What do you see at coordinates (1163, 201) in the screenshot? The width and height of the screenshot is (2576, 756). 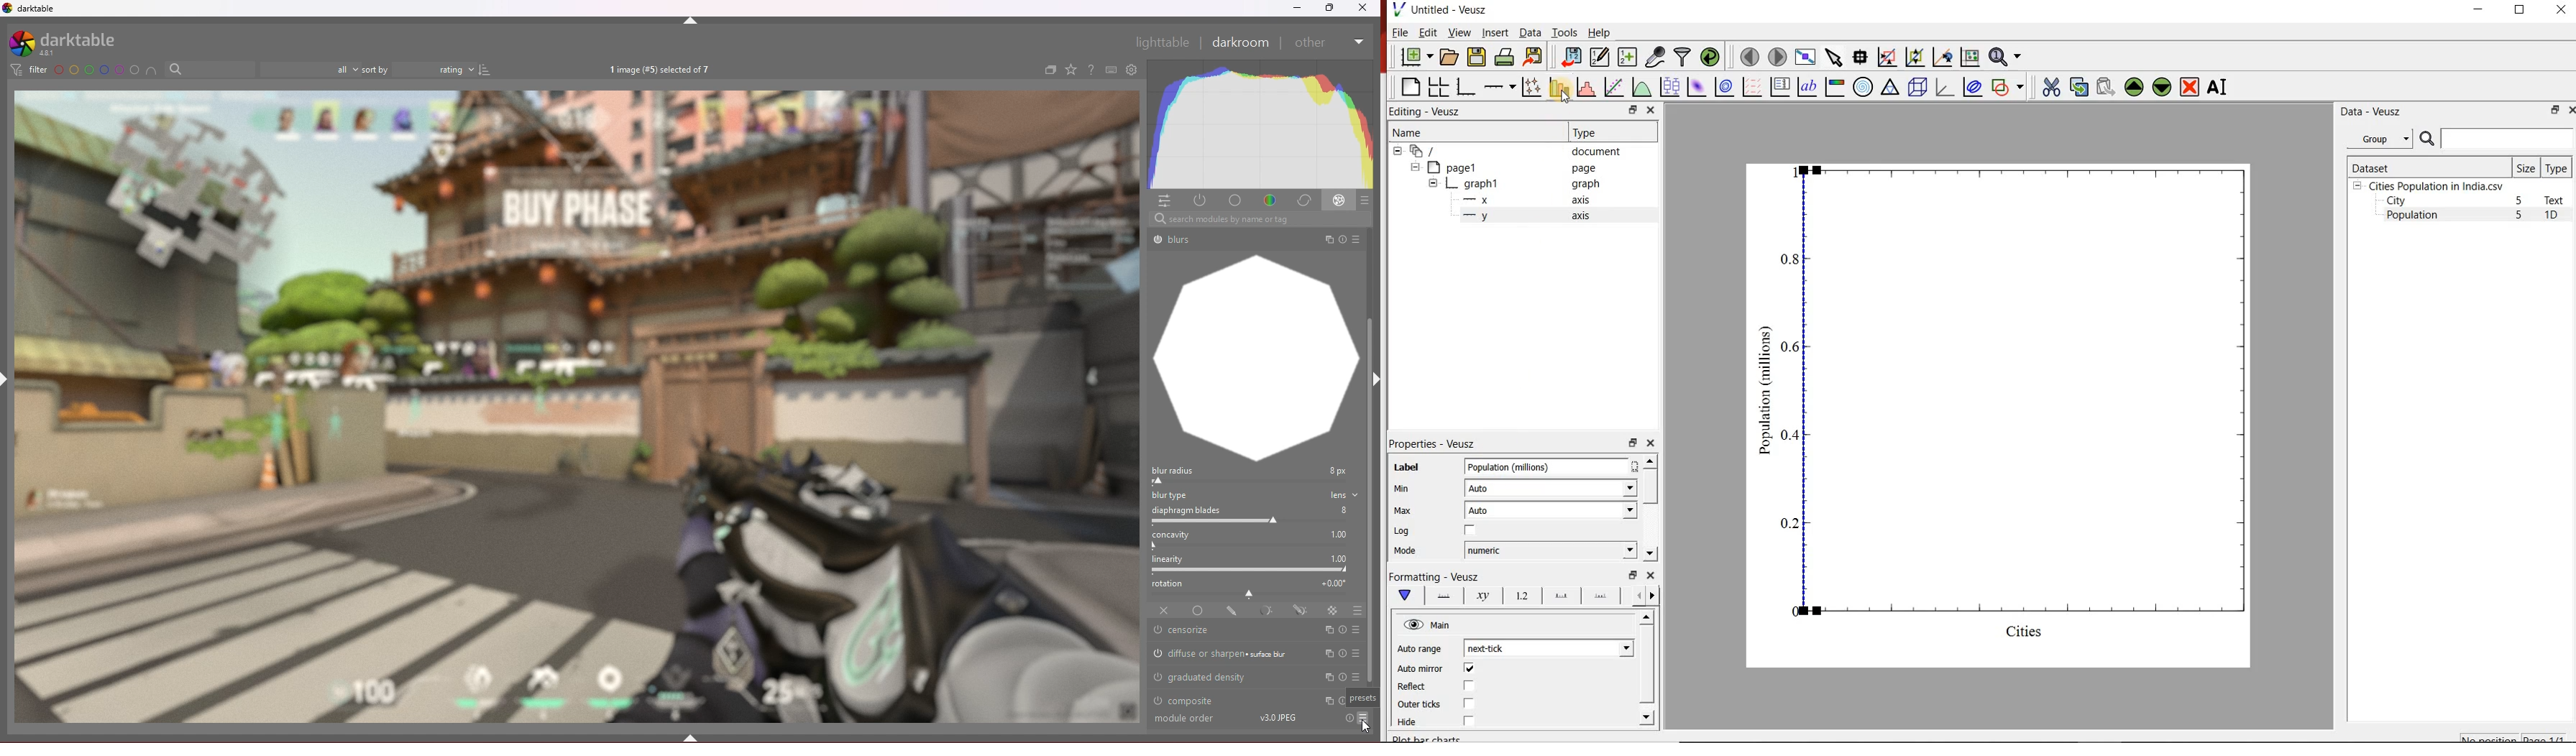 I see `quick access panel` at bounding box center [1163, 201].